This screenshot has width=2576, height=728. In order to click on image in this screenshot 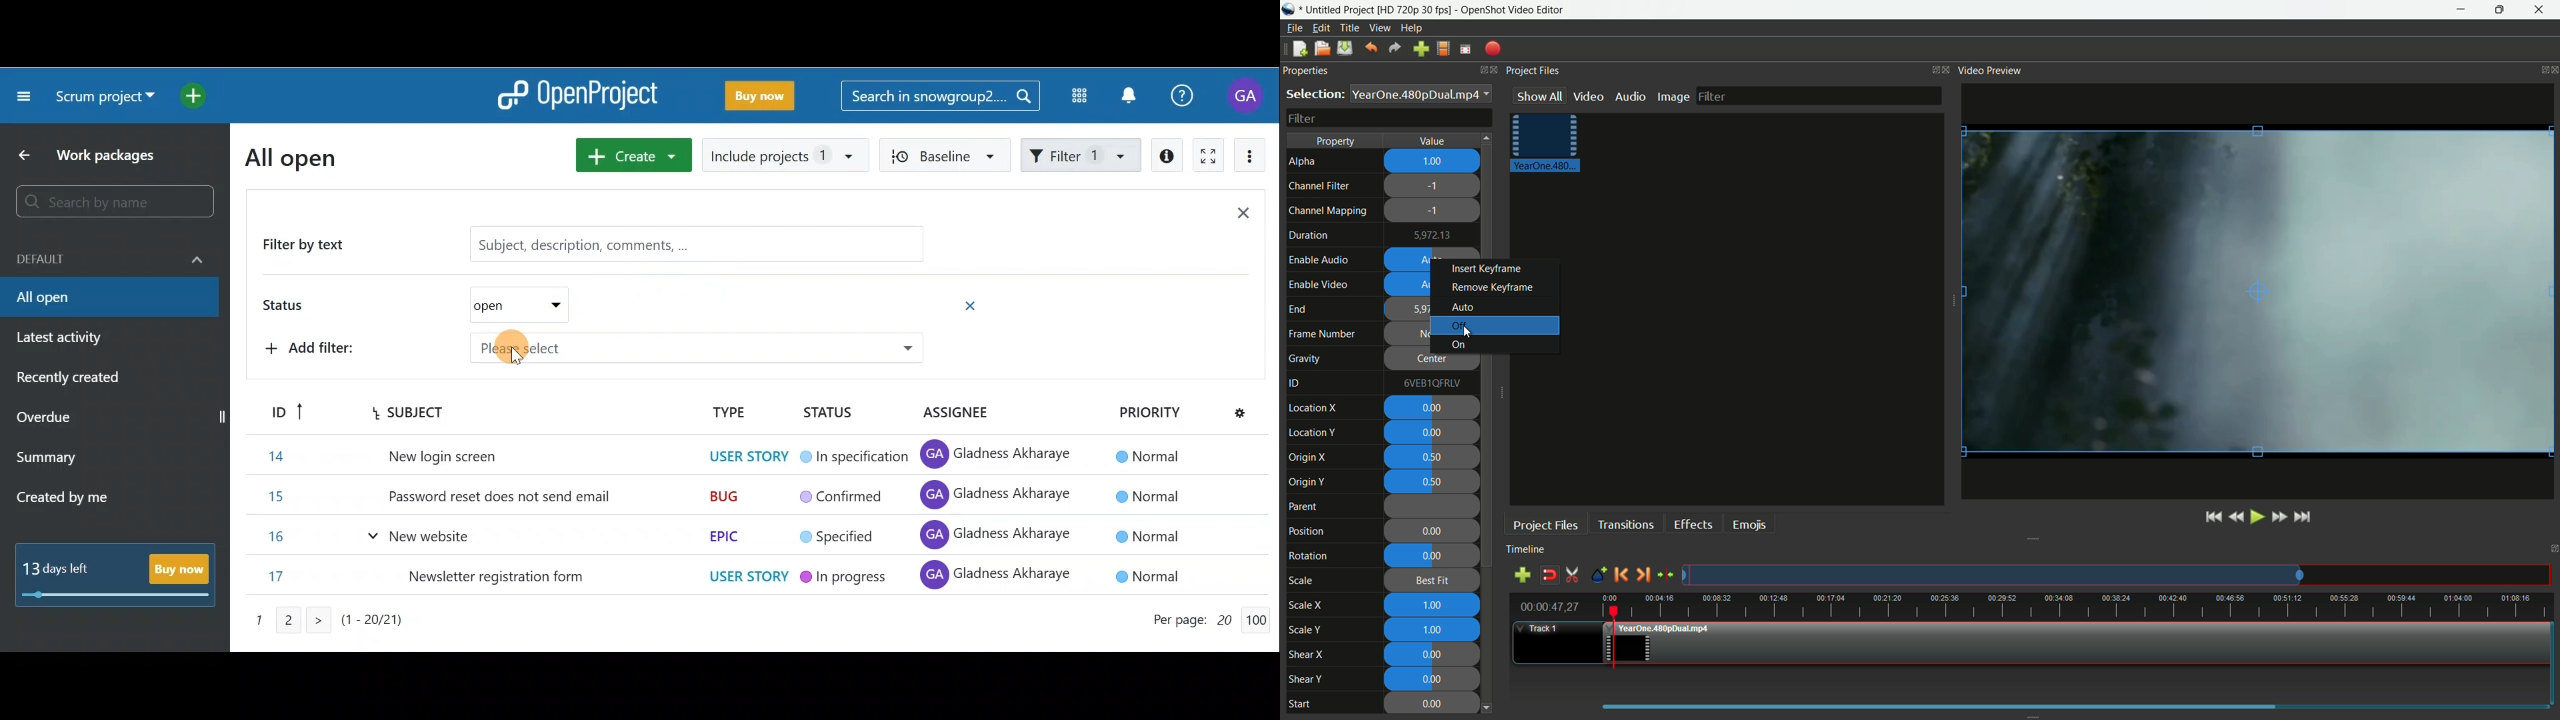, I will do `click(1674, 95)`.